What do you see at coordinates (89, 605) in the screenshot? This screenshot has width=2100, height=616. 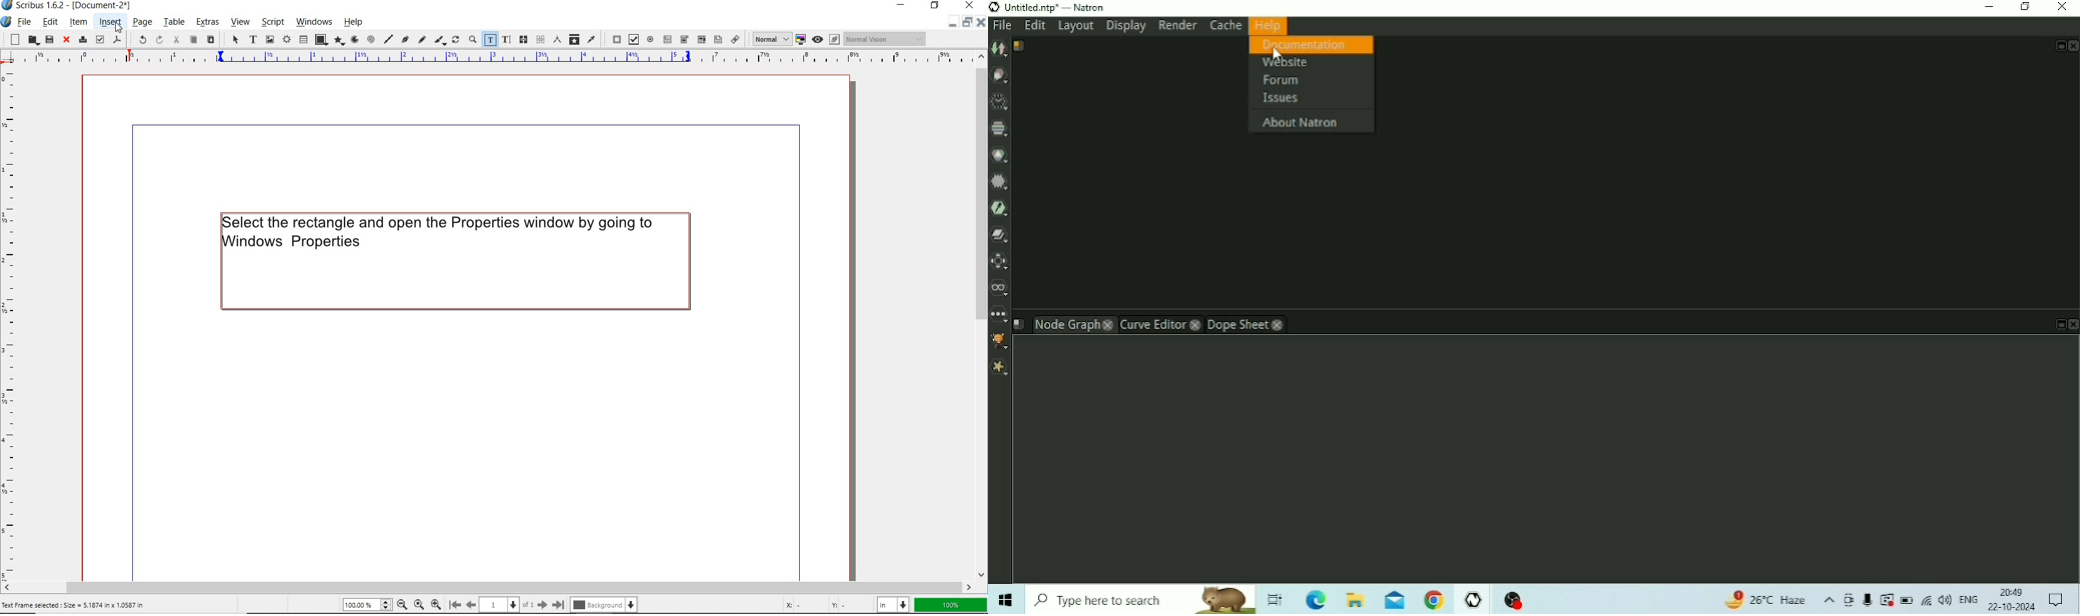 I see `Text Frame selected : Size = 5.1874 in x 1.0587 in` at bounding box center [89, 605].